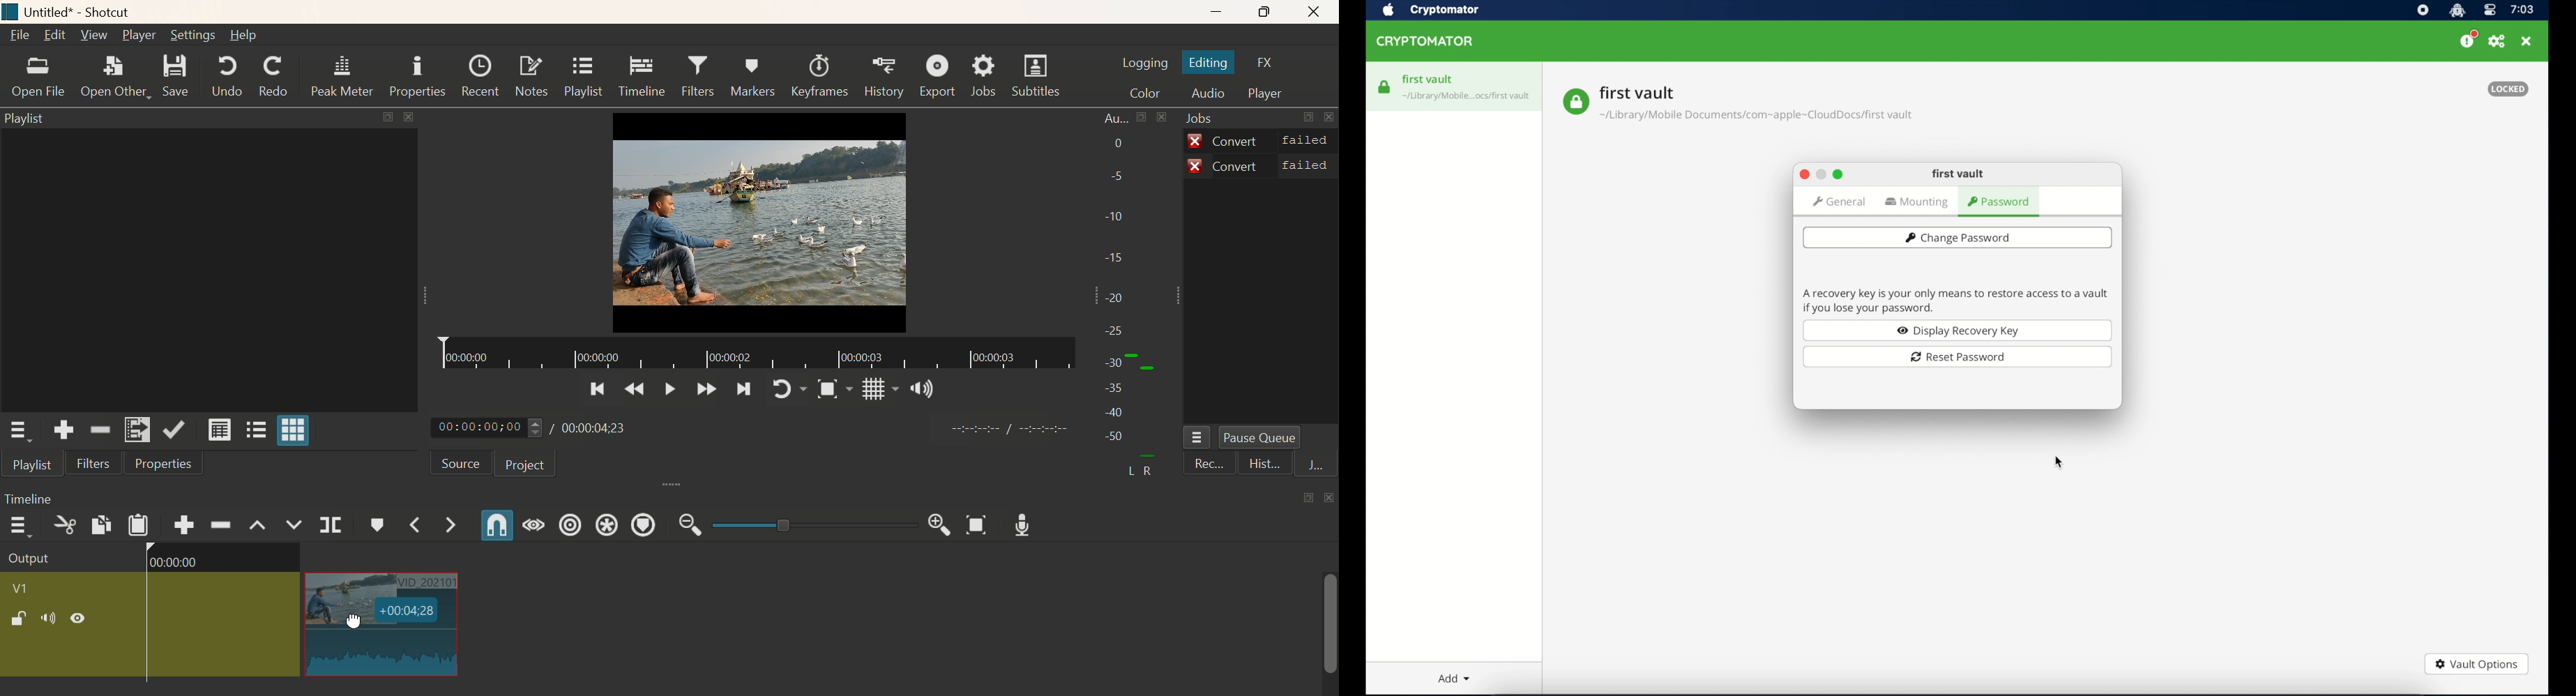 The image size is (2576, 700). What do you see at coordinates (582, 77) in the screenshot?
I see `Playlist` at bounding box center [582, 77].